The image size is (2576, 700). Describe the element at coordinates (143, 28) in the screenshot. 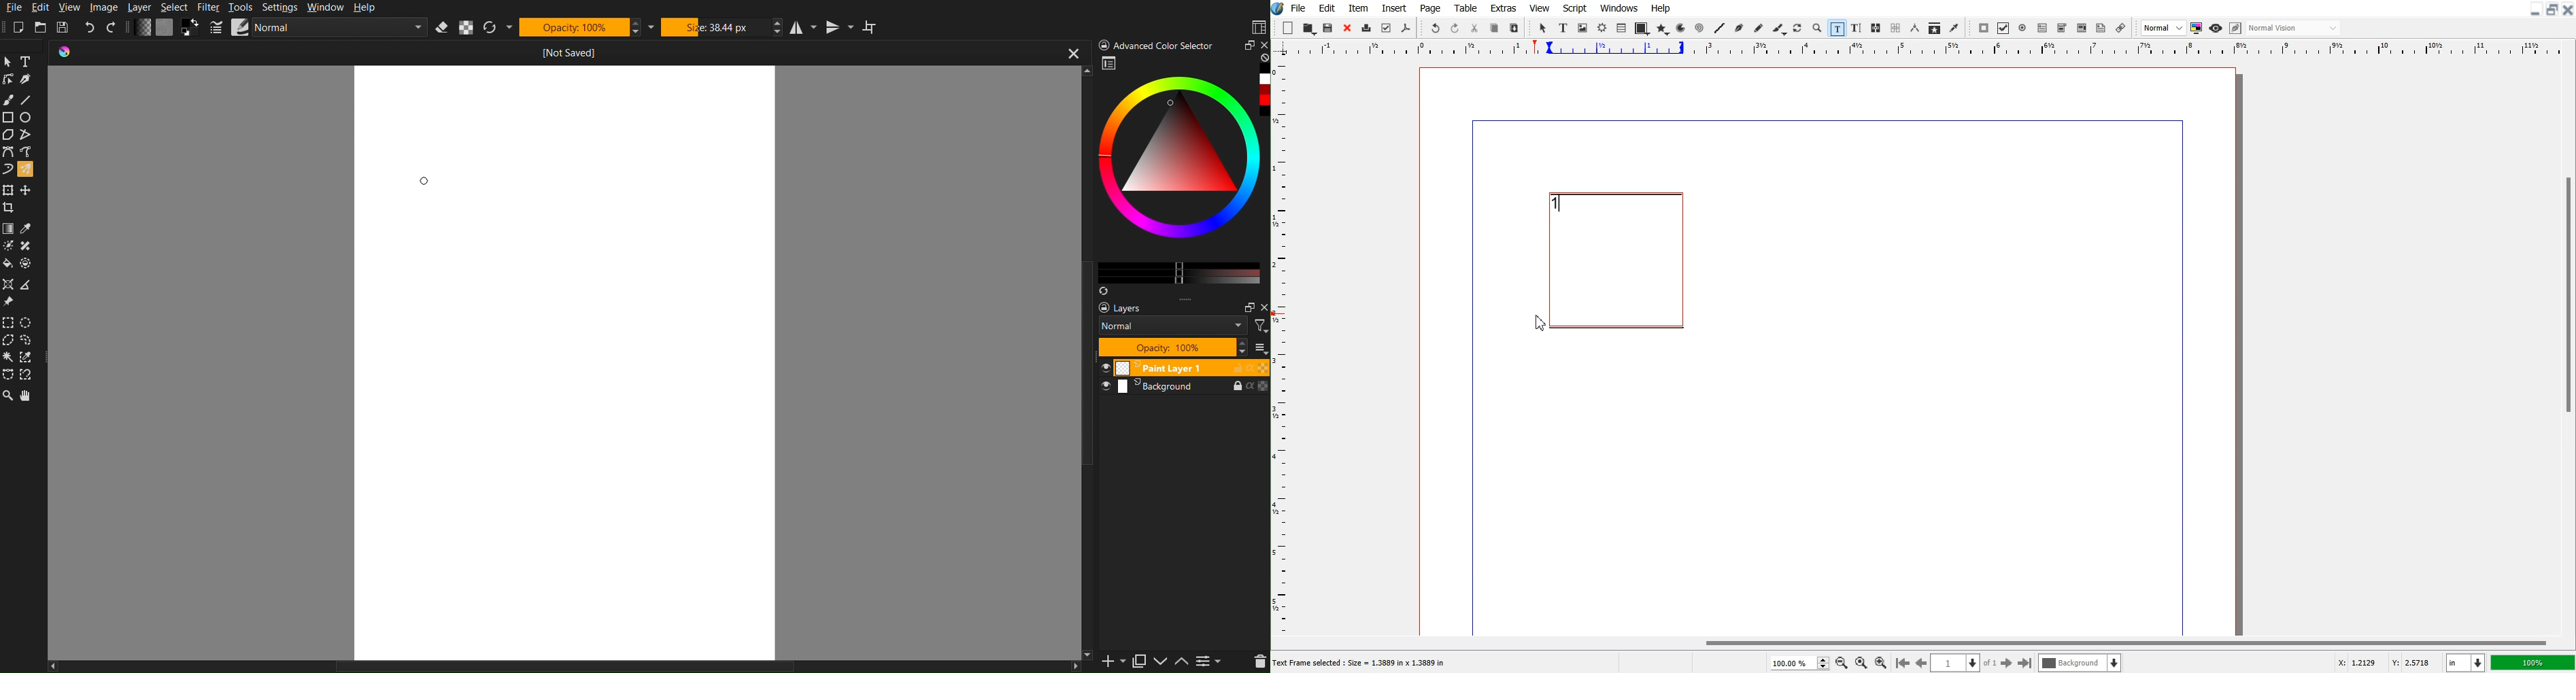

I see `Change Opacity` at that location.